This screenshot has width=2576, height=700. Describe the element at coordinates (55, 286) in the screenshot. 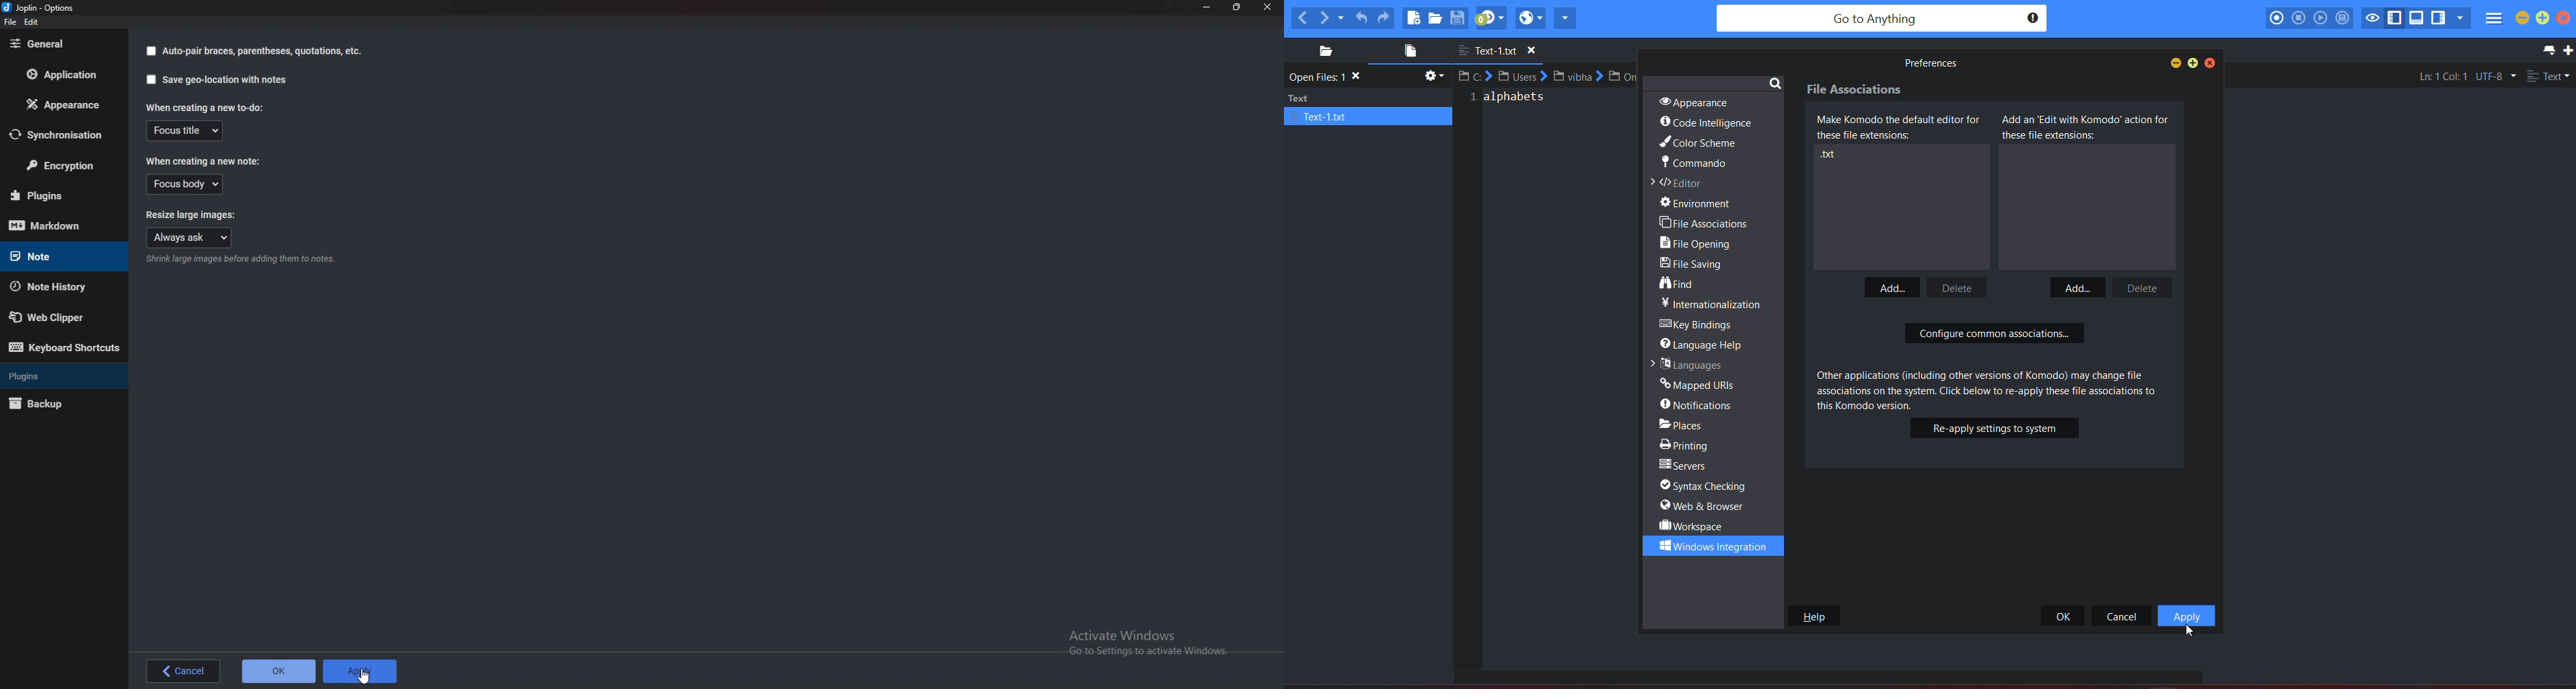

I see `Note history` at that location.